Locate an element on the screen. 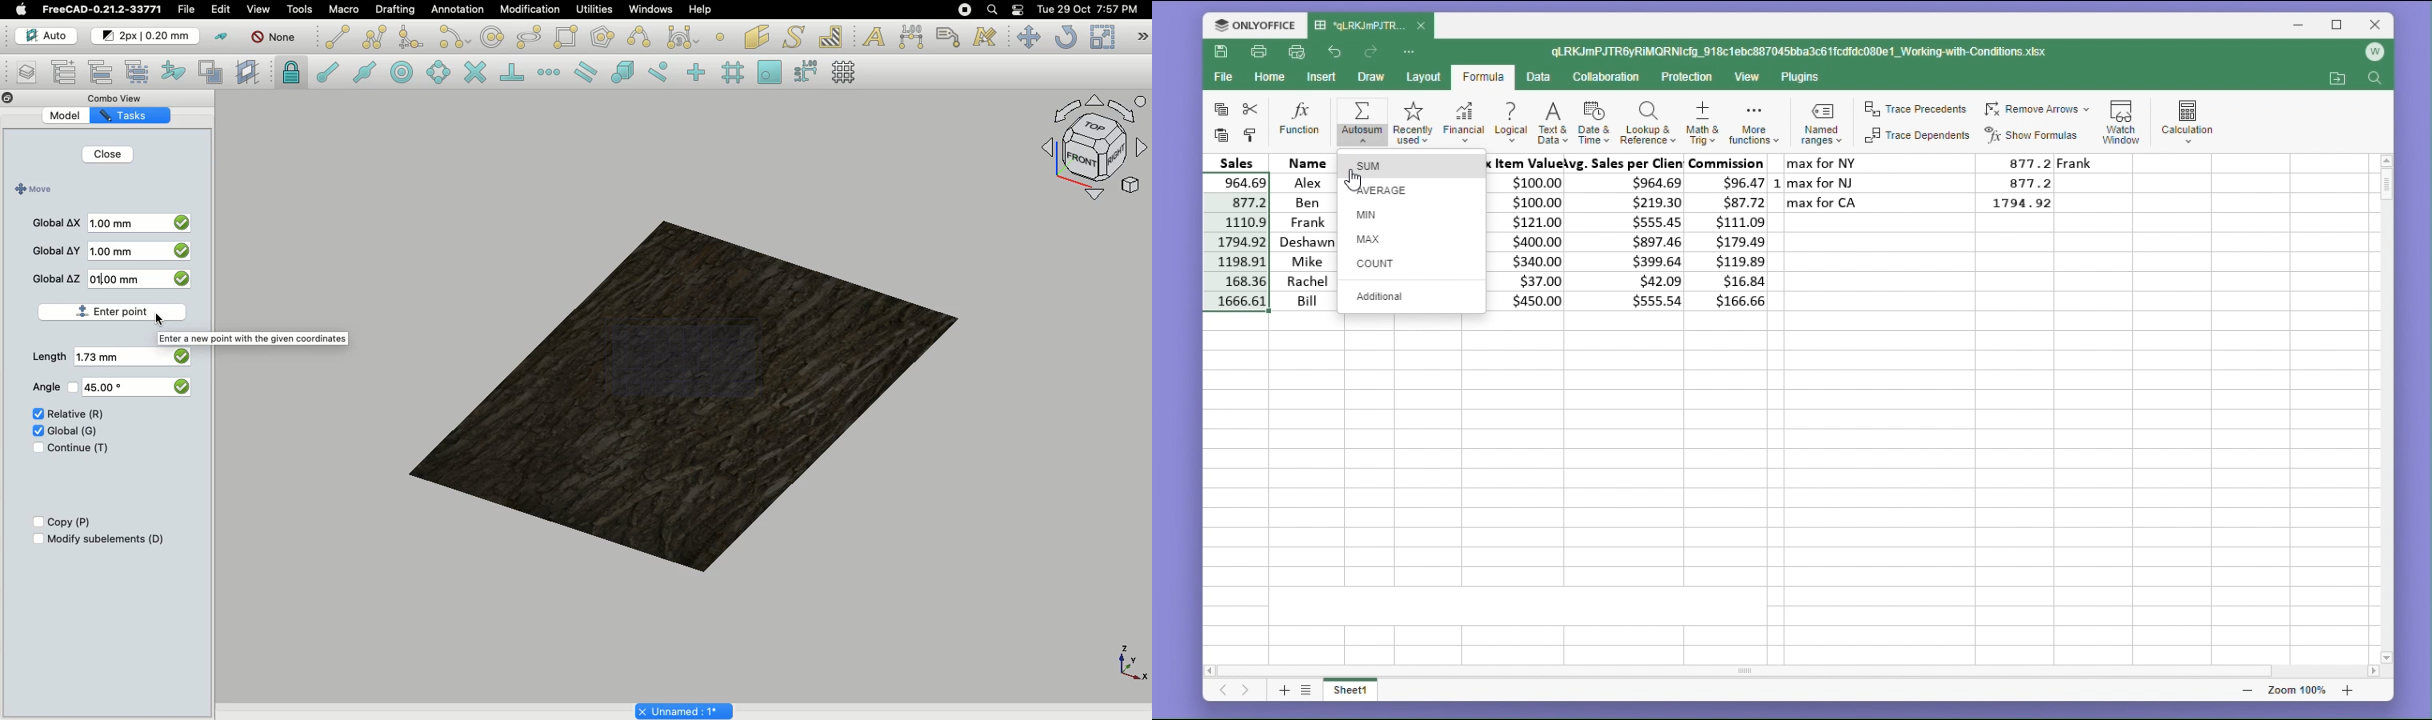 The width and height of the screenshot is (2436, 728). Utilities is located at coordinates (594, 10).